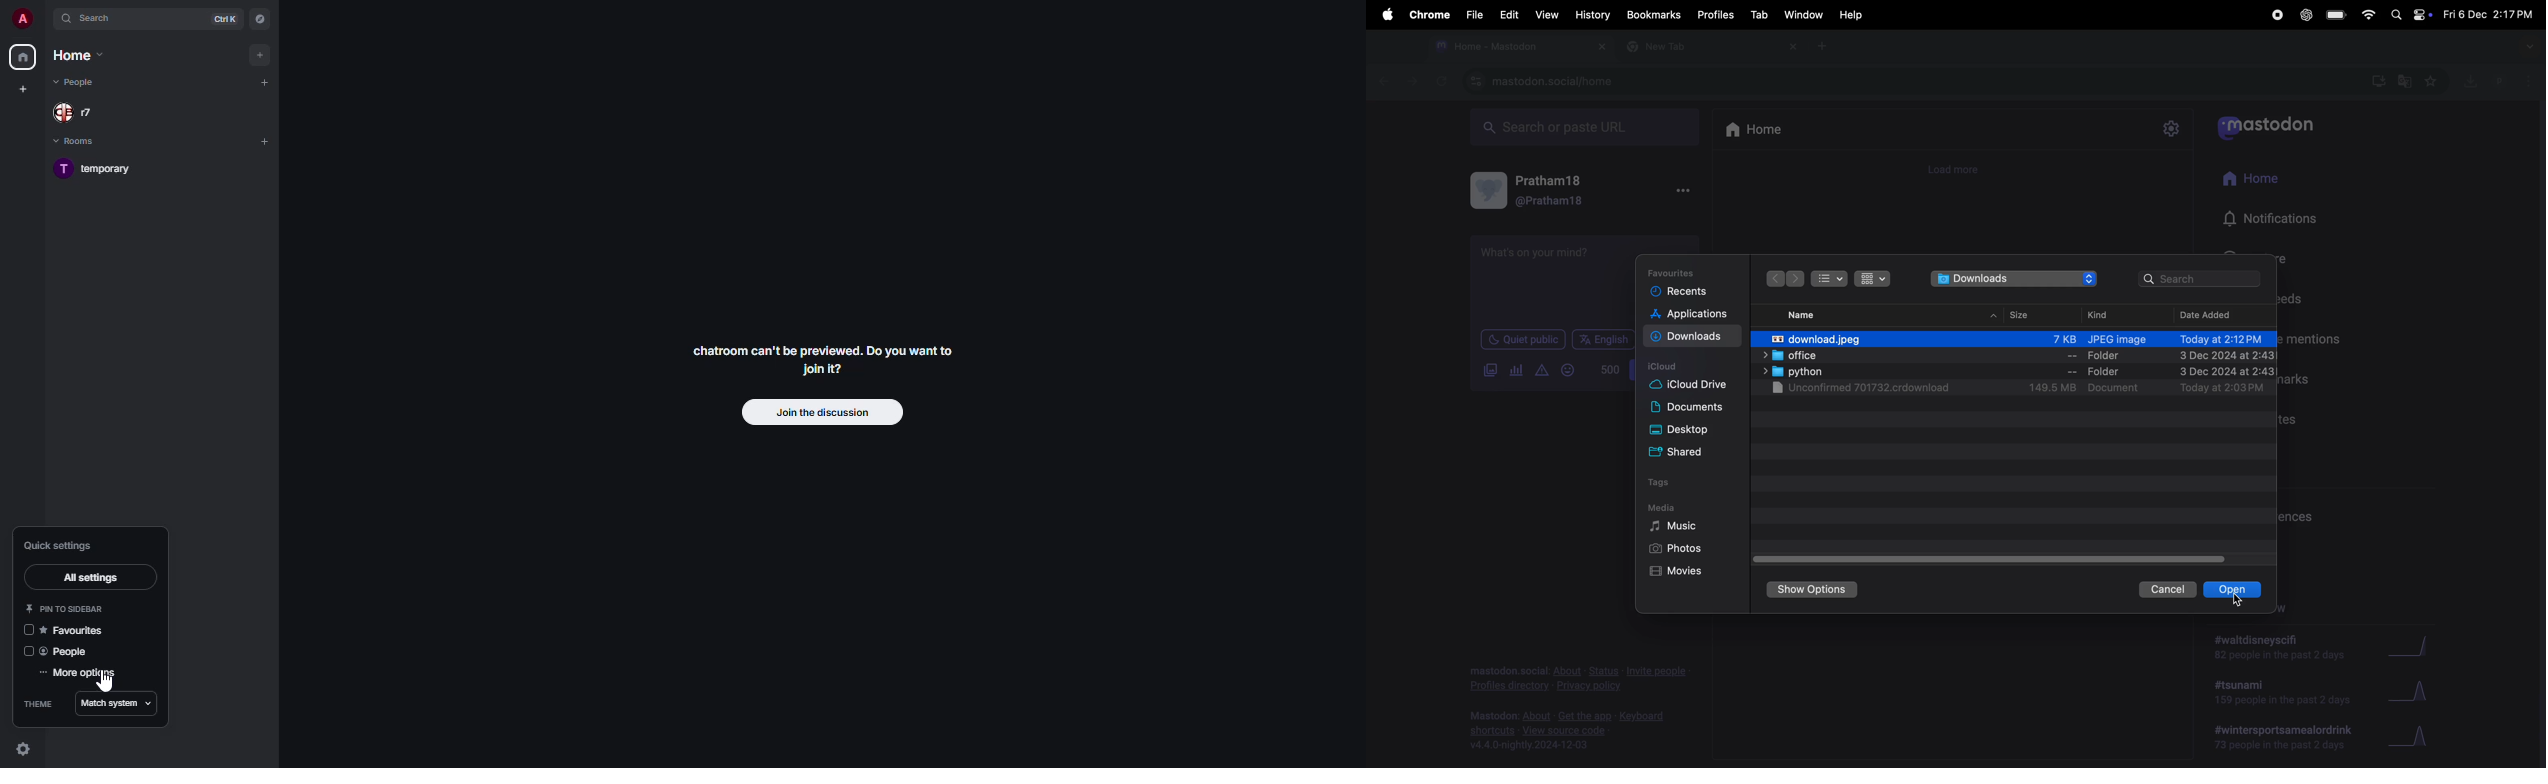 Image resolution: width=2548 pixels, height=784 pixels. I want to click on icons view, so click(1873, 279).